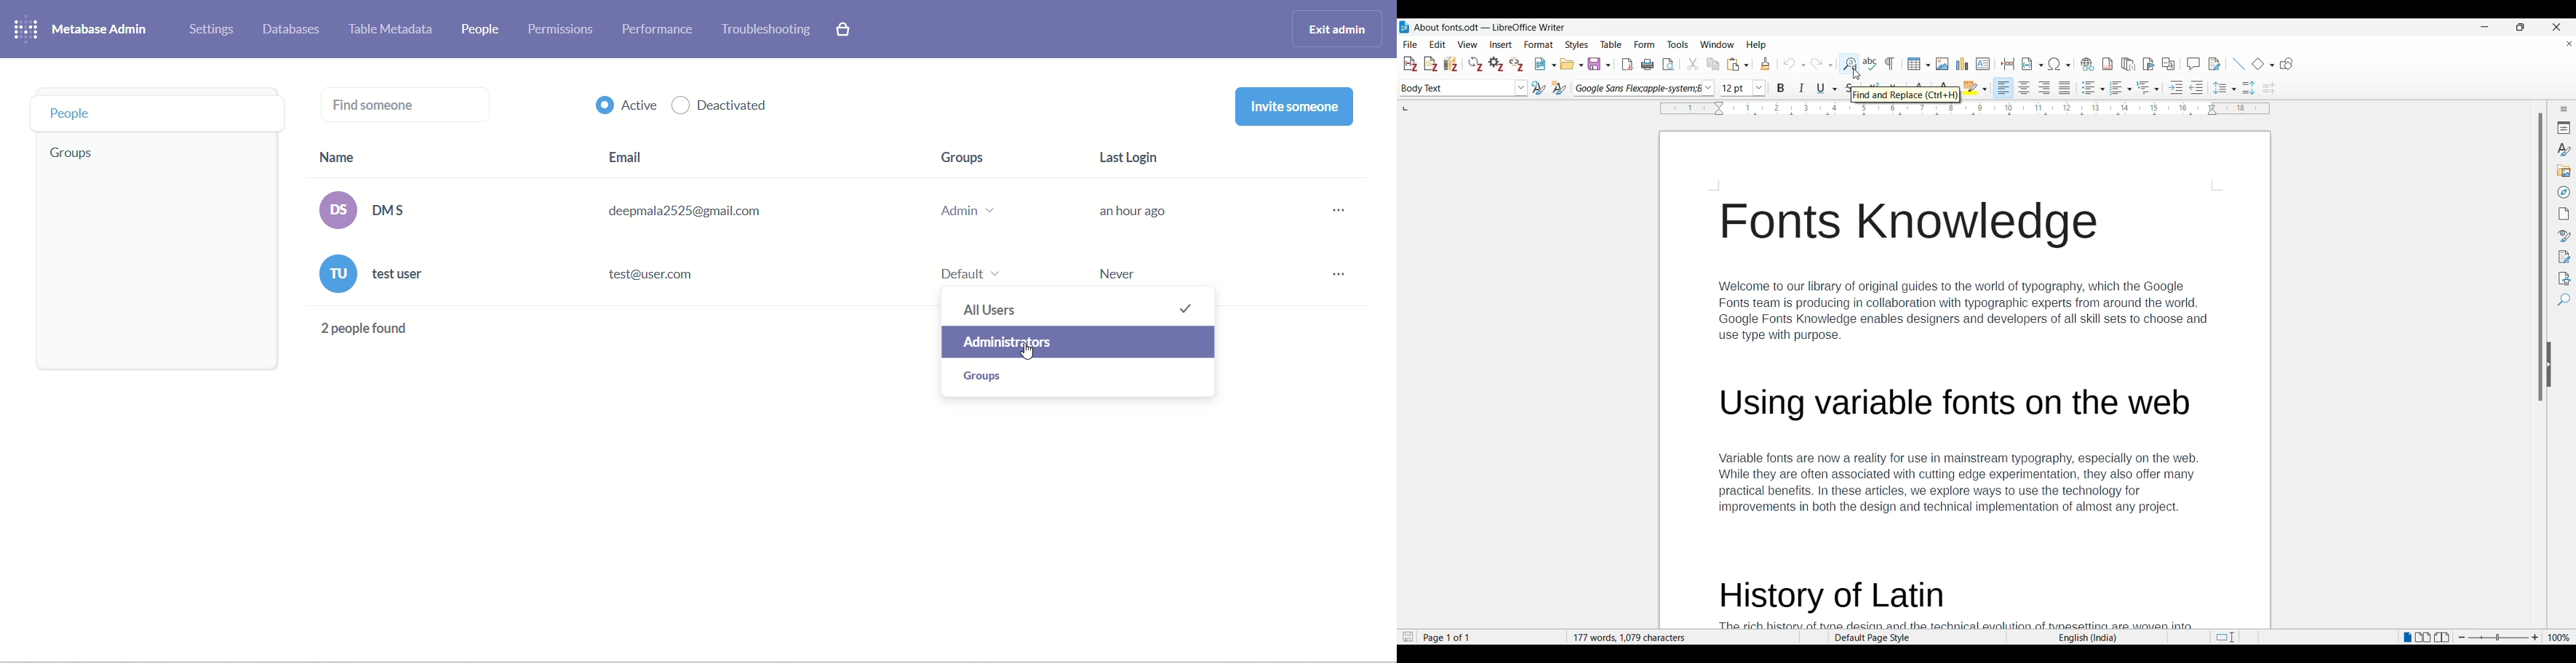 The width and height of the screenshot is (2576, 672). Describe the element at coordinates (1545, 64) in the screenshot. I see `New and New options` at that location.